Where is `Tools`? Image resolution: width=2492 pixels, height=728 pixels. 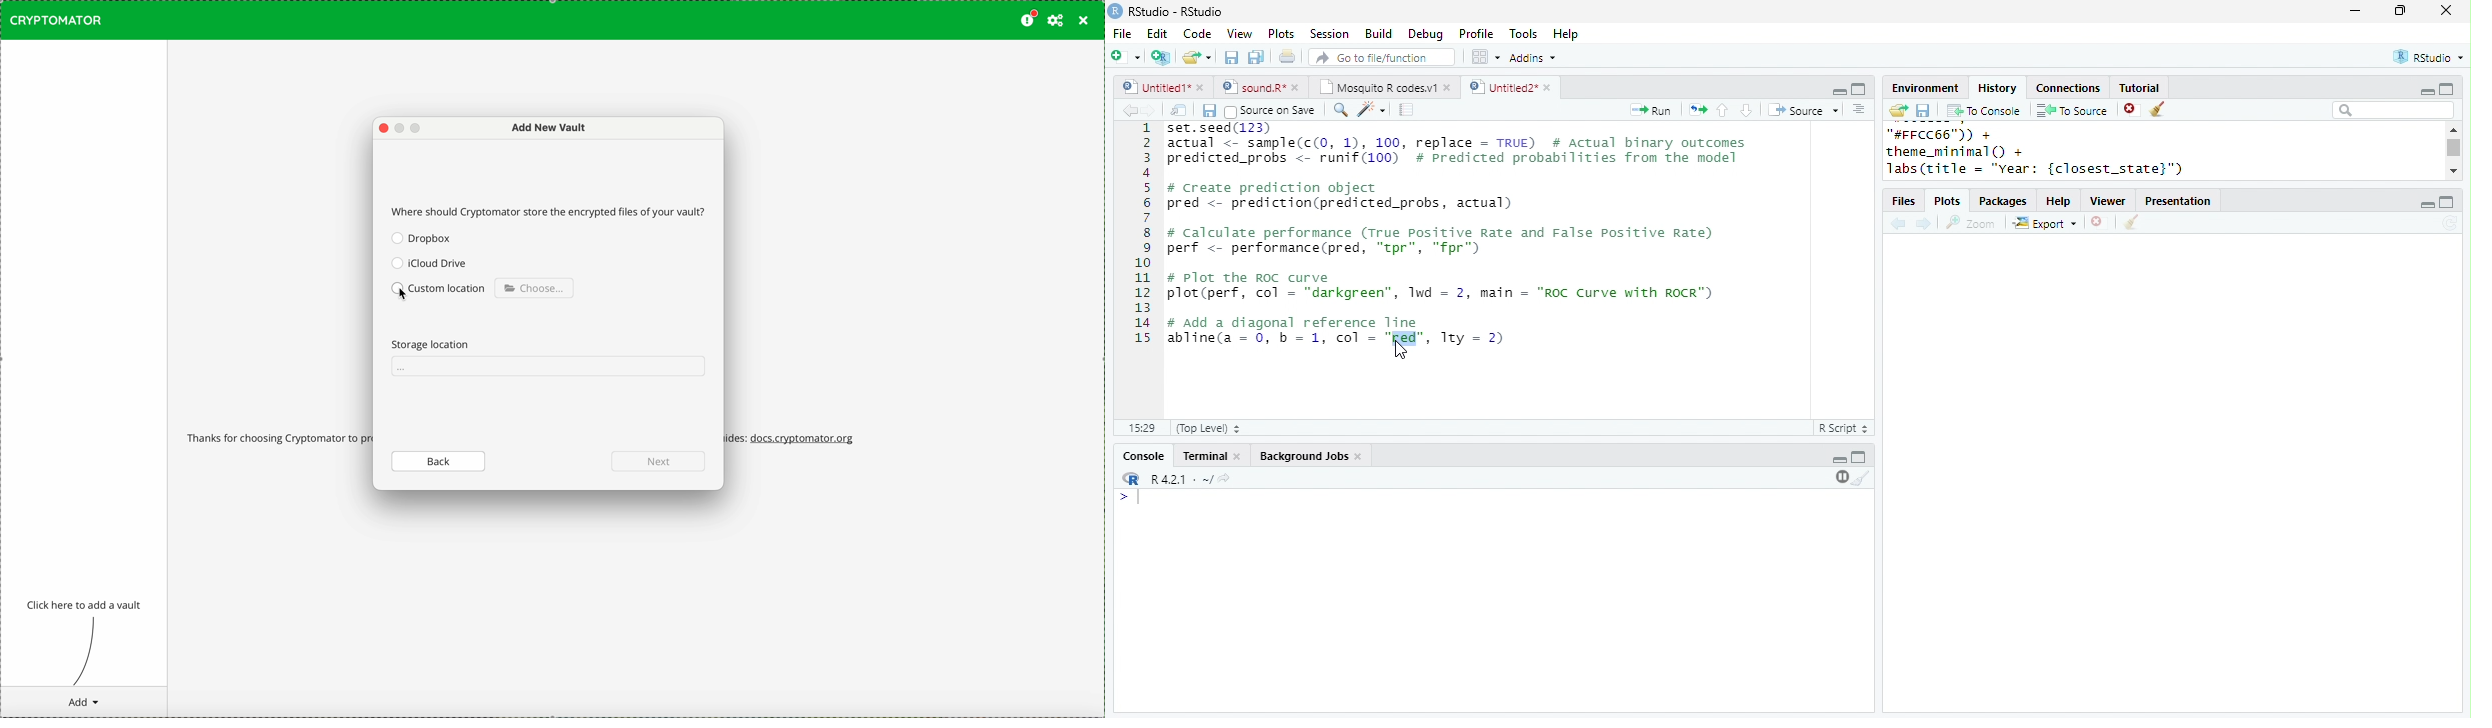 Tools is located at coordinates (1524, 34).